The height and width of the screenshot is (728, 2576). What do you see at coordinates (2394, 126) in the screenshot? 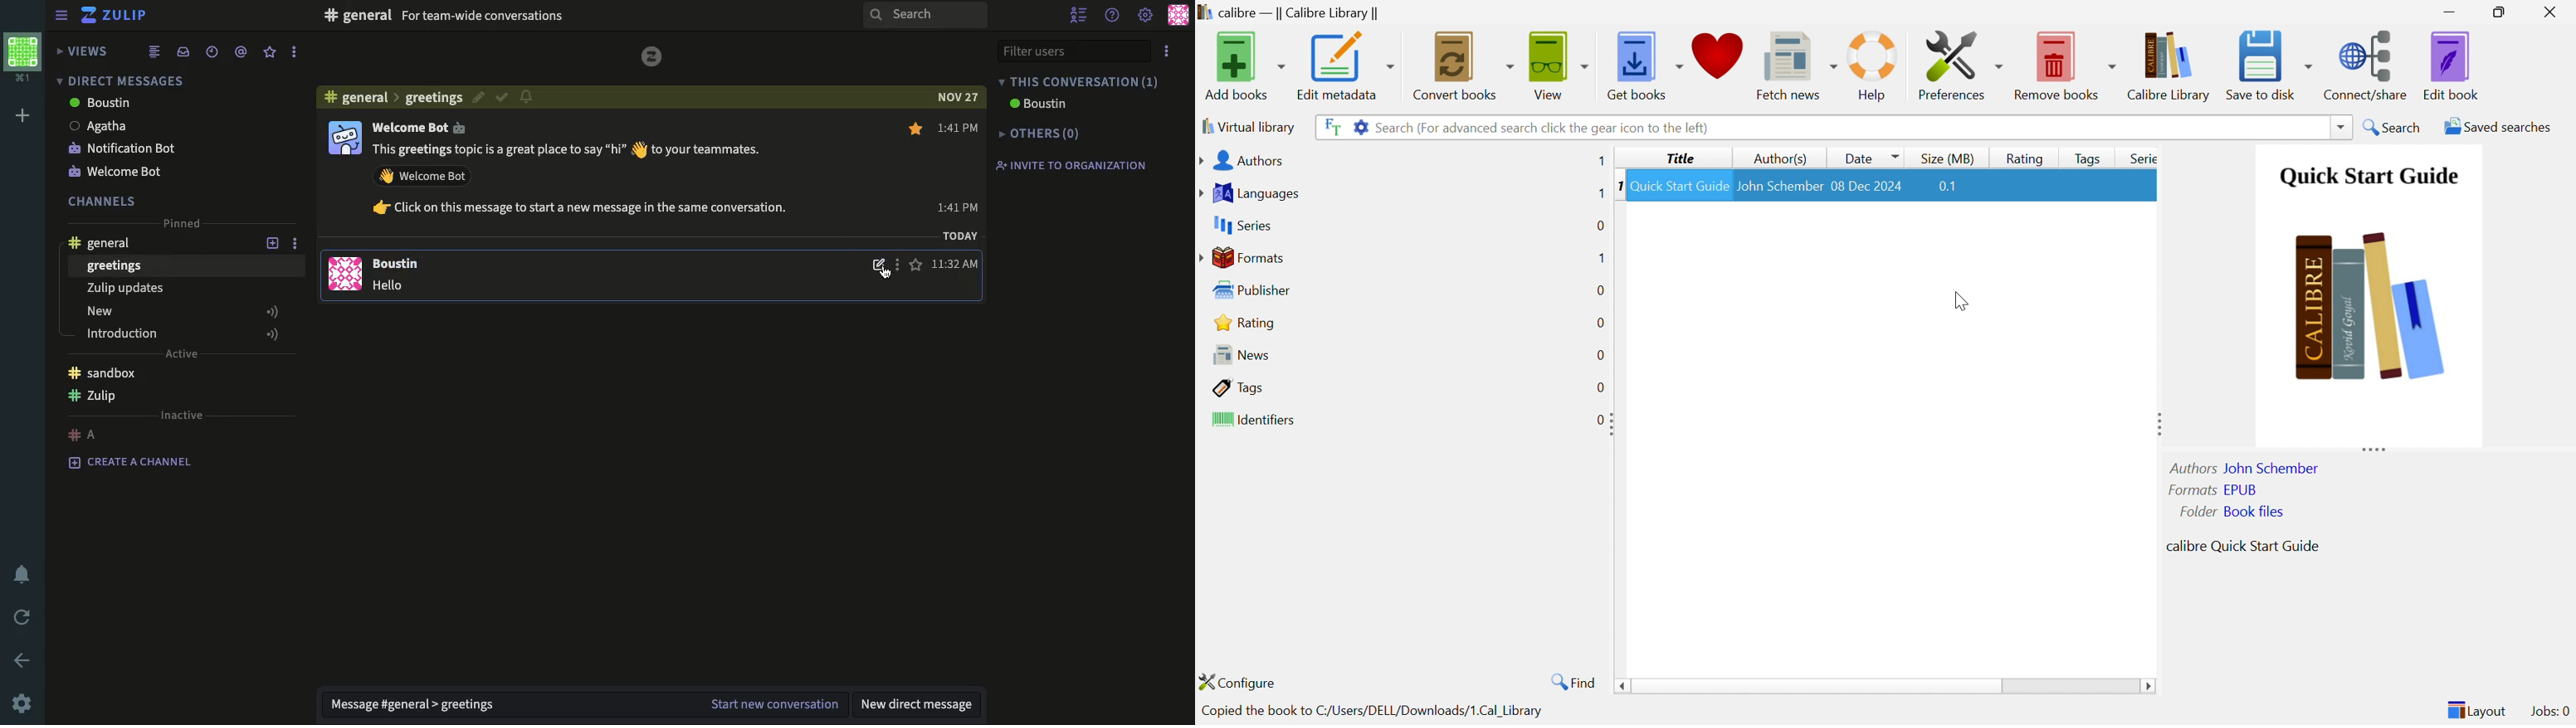
I see `Search` at bounding box center [2394, 126].